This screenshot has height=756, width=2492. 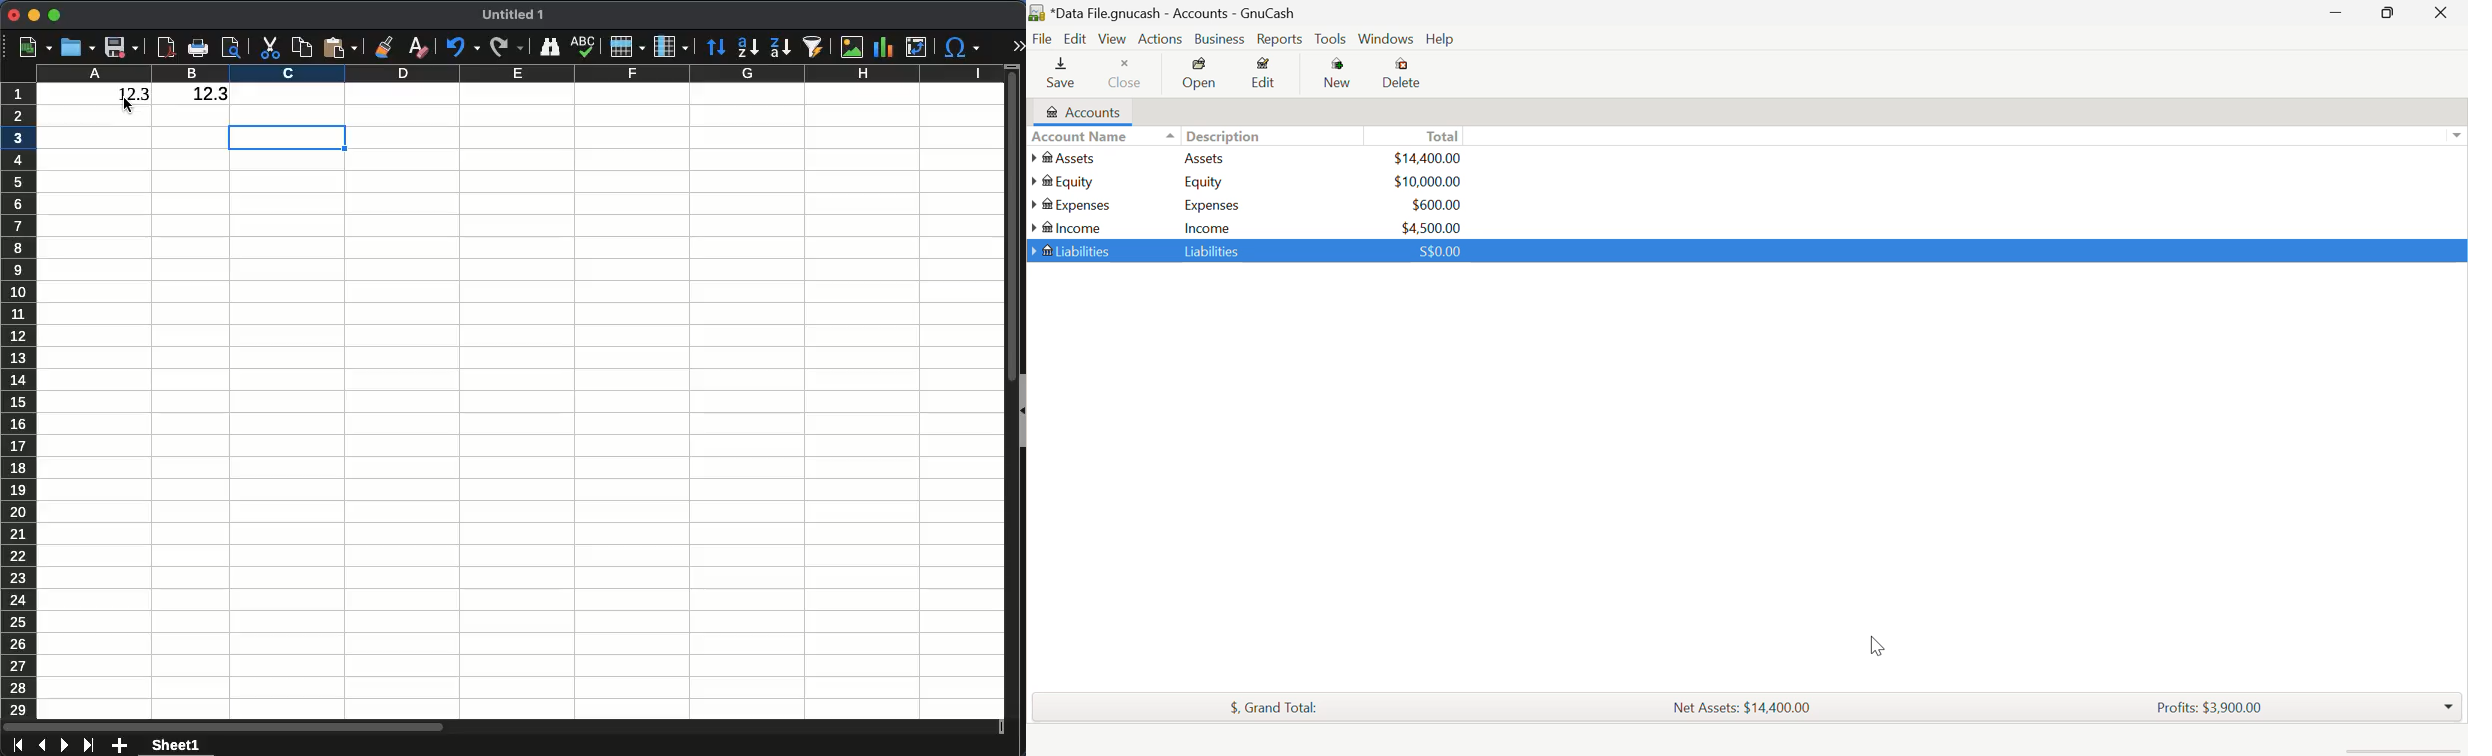 What do you see at coordinates (63, 745) in the screenshot?
I see `next sheet` at bounding box center [63, 745].